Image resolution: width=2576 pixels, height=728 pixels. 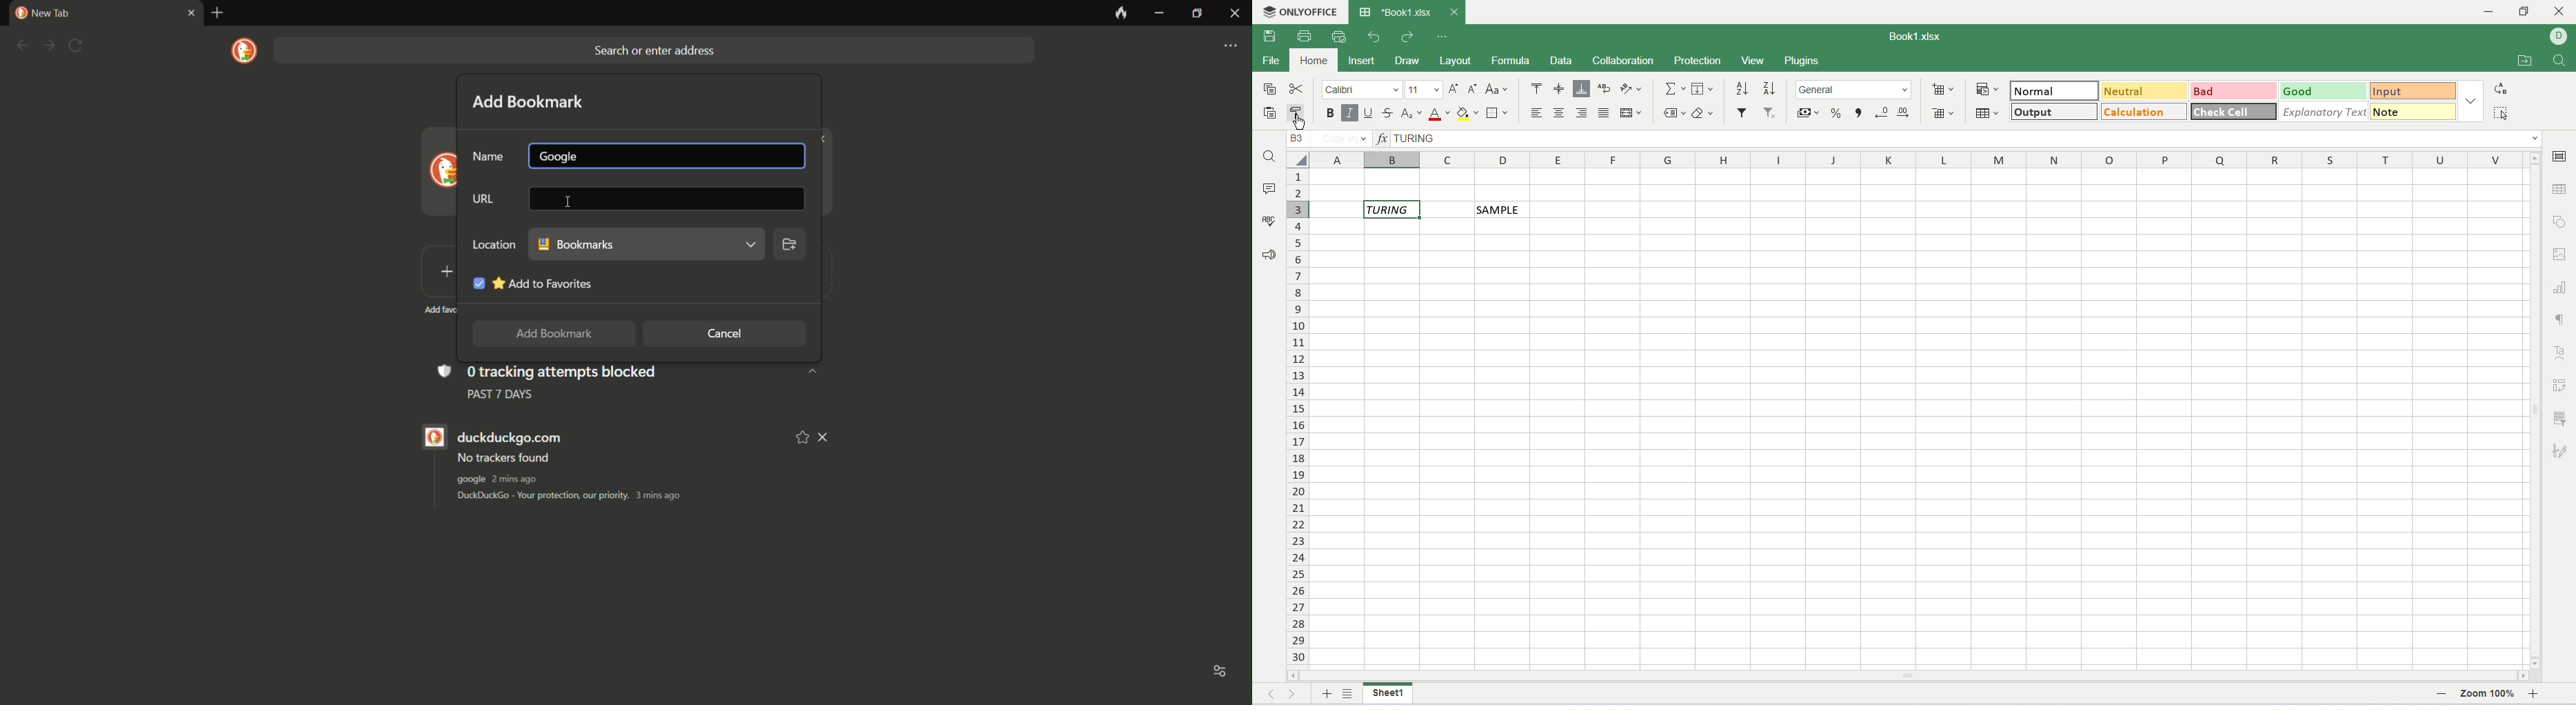 What do you see at coordinates (1581, 90) in the screenshot?
I see `align bottom` at bounding box center [1581, 90].